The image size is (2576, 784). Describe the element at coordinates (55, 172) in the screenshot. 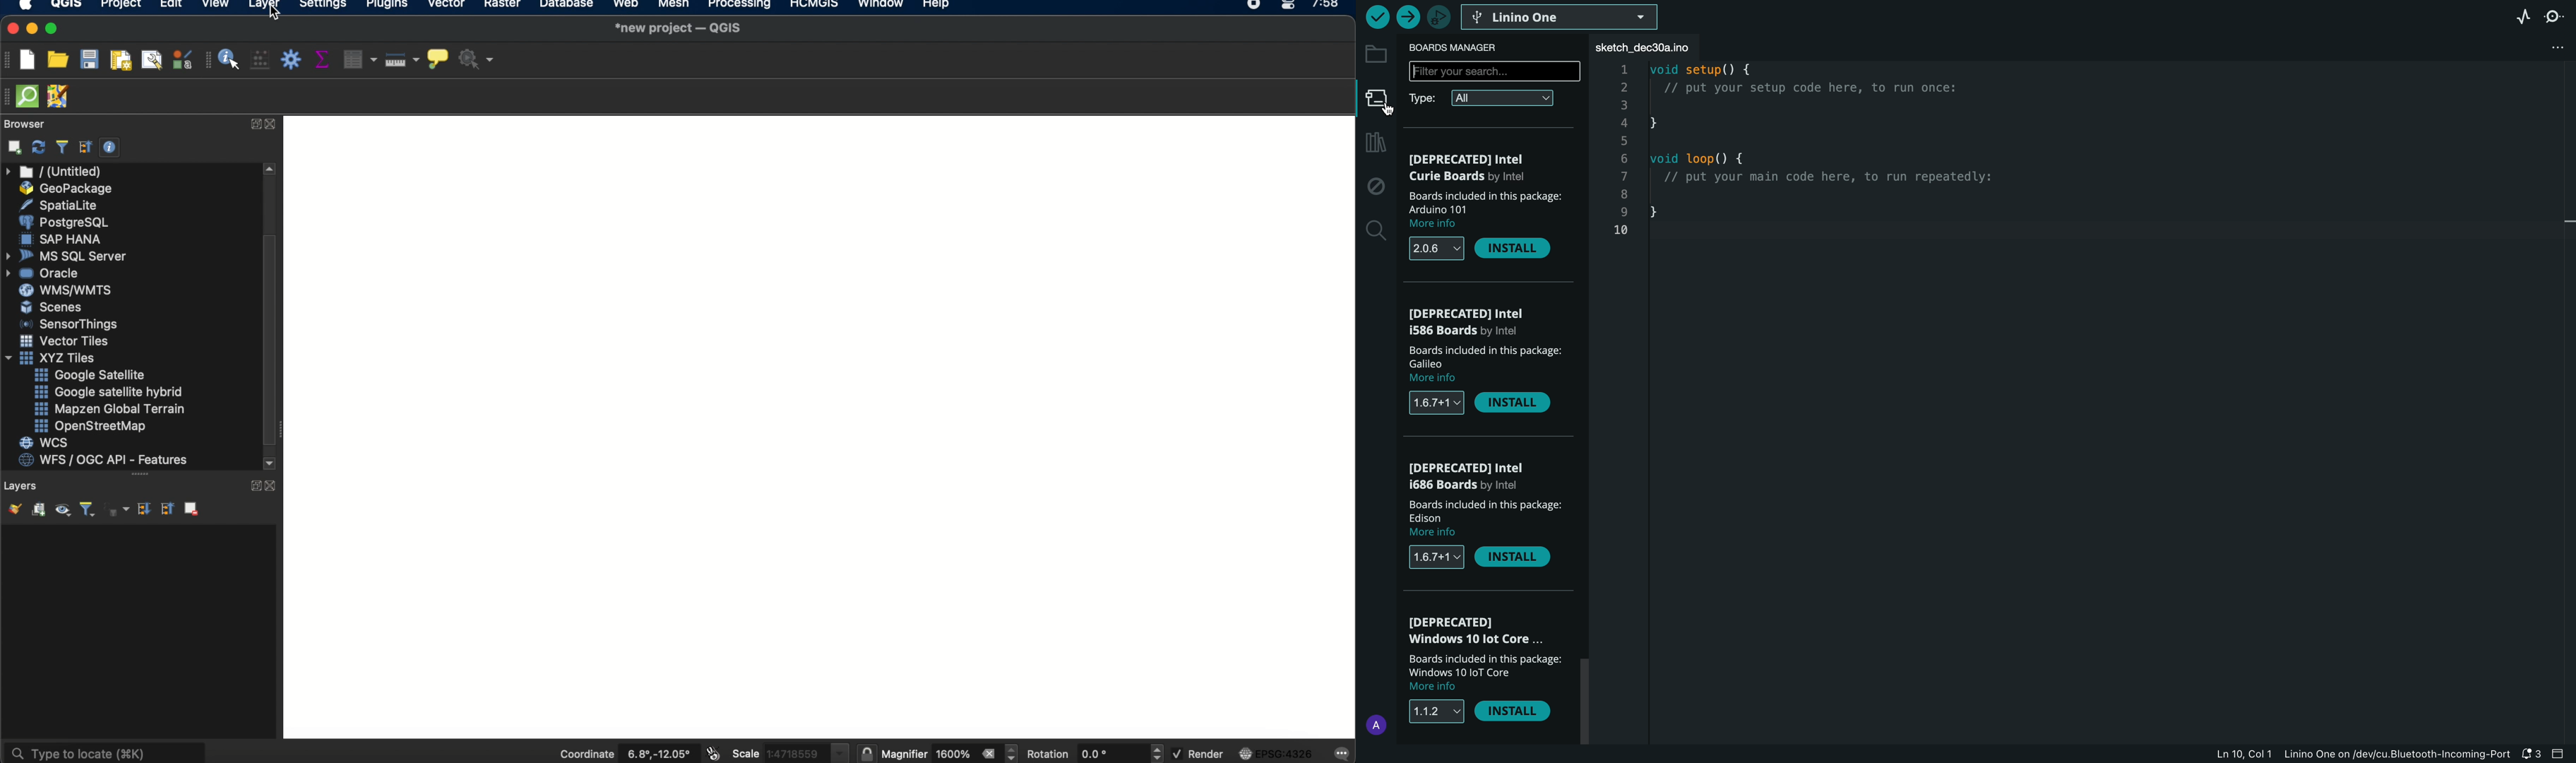

I see `untitled` at that location.